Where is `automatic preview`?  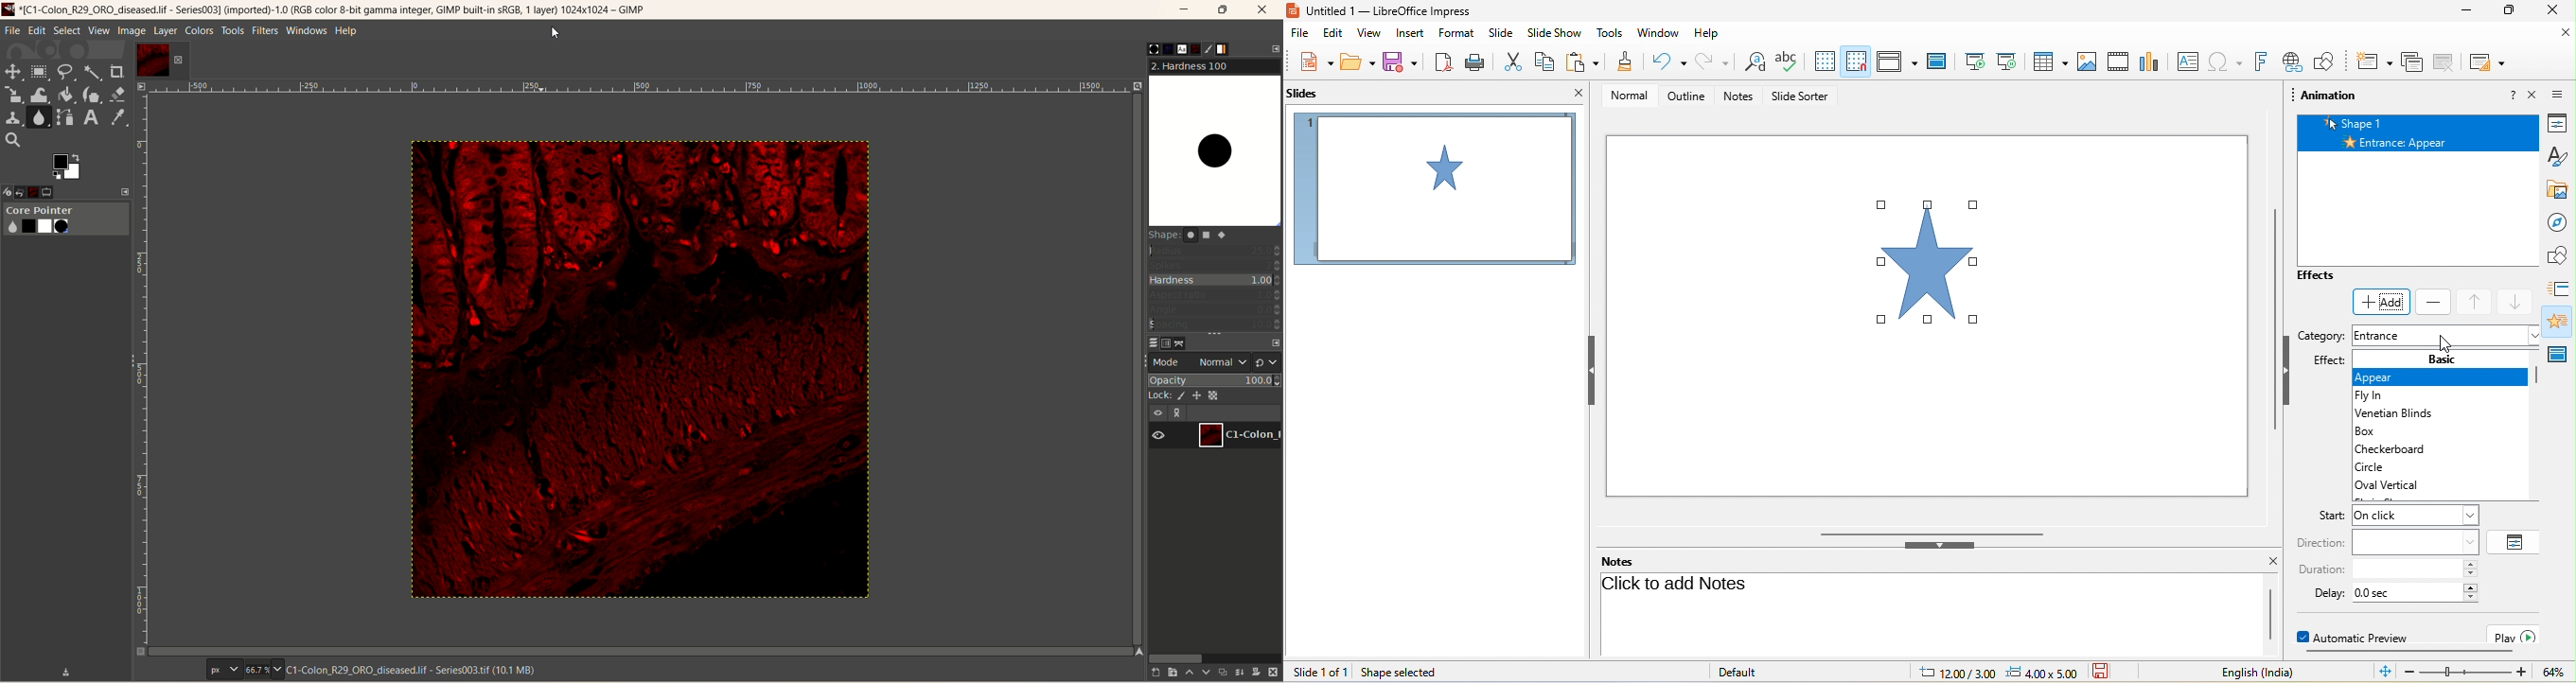 automatic preview is located at coordinates (2357, 637).